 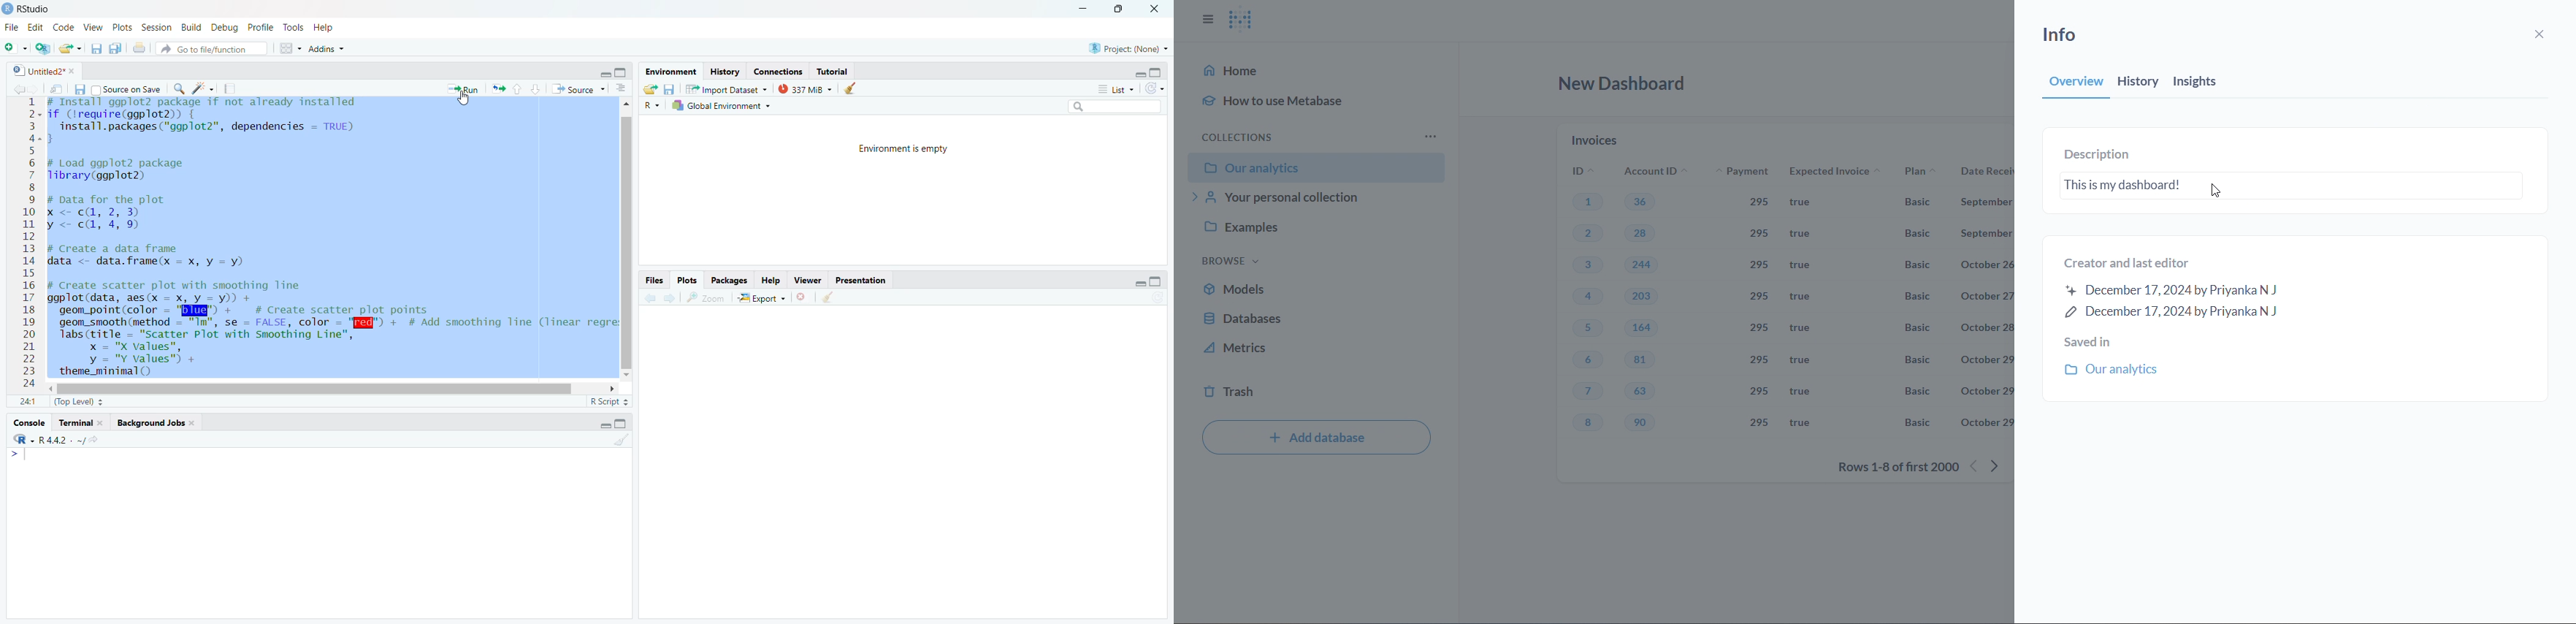 What do you see at coordinates (1987, 233) in the screenshot?
I see `September` at bounding box center [1987, 233].